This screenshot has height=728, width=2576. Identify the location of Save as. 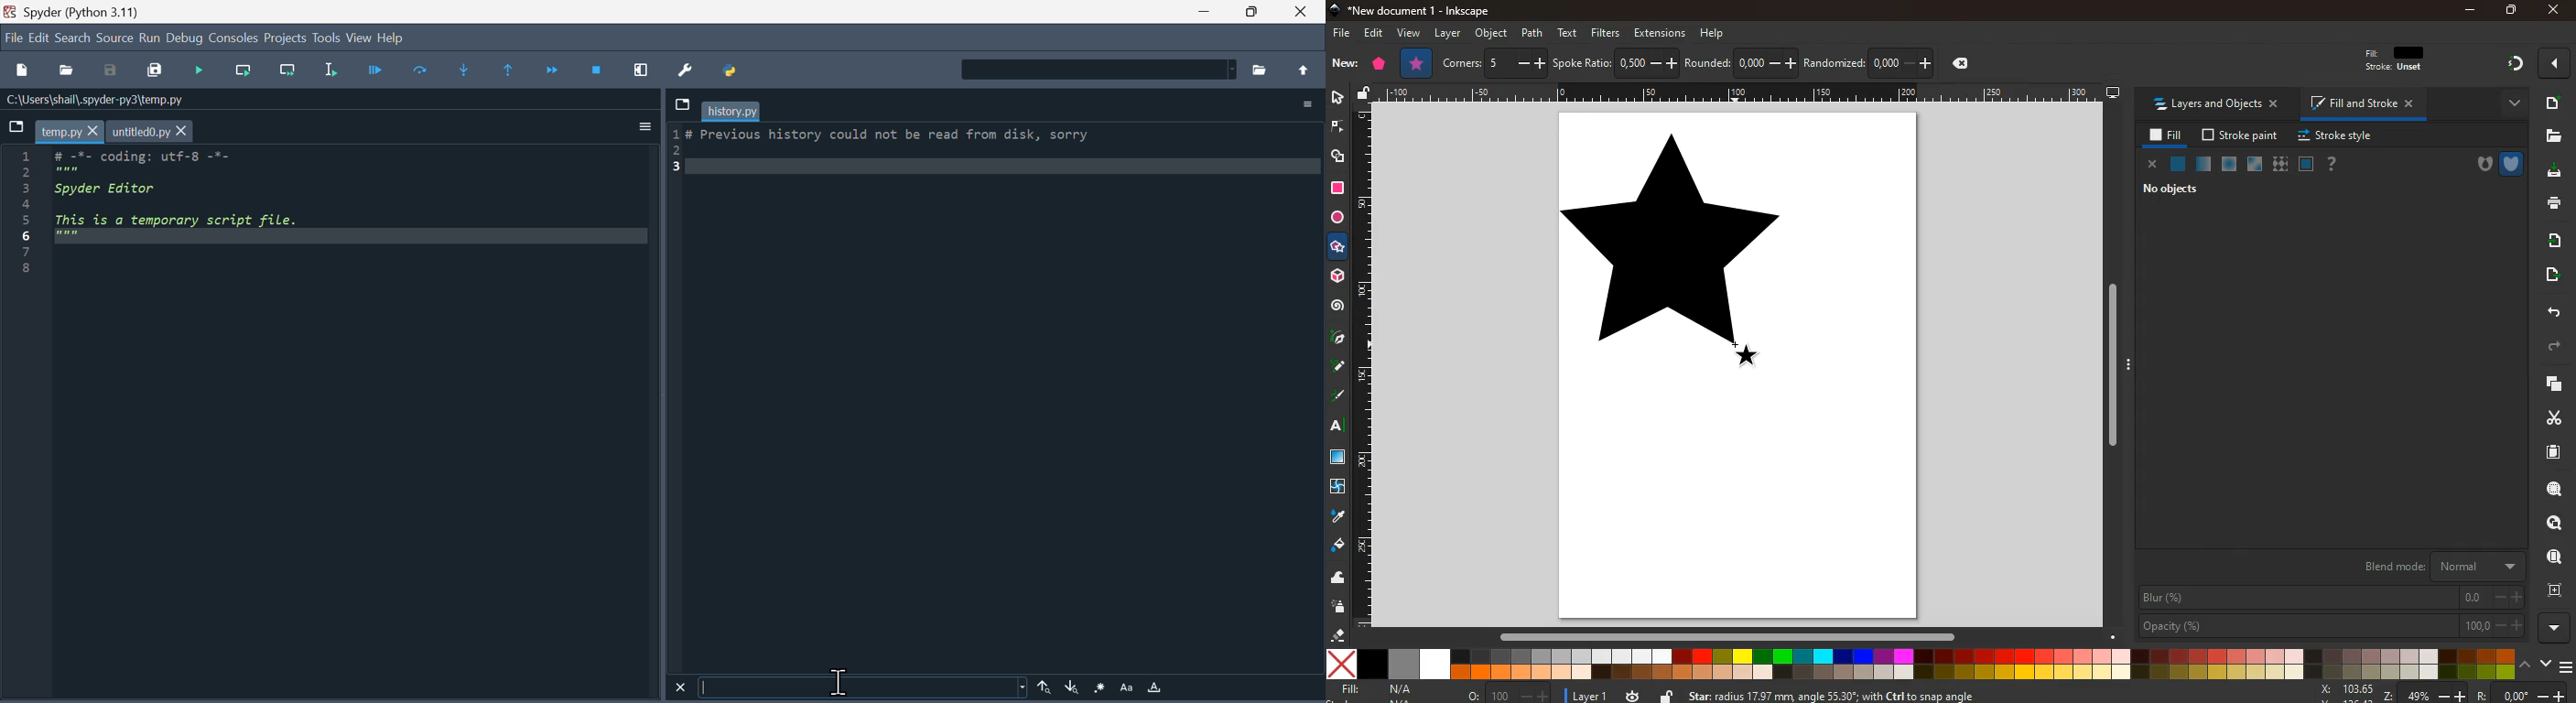
(114, 70).